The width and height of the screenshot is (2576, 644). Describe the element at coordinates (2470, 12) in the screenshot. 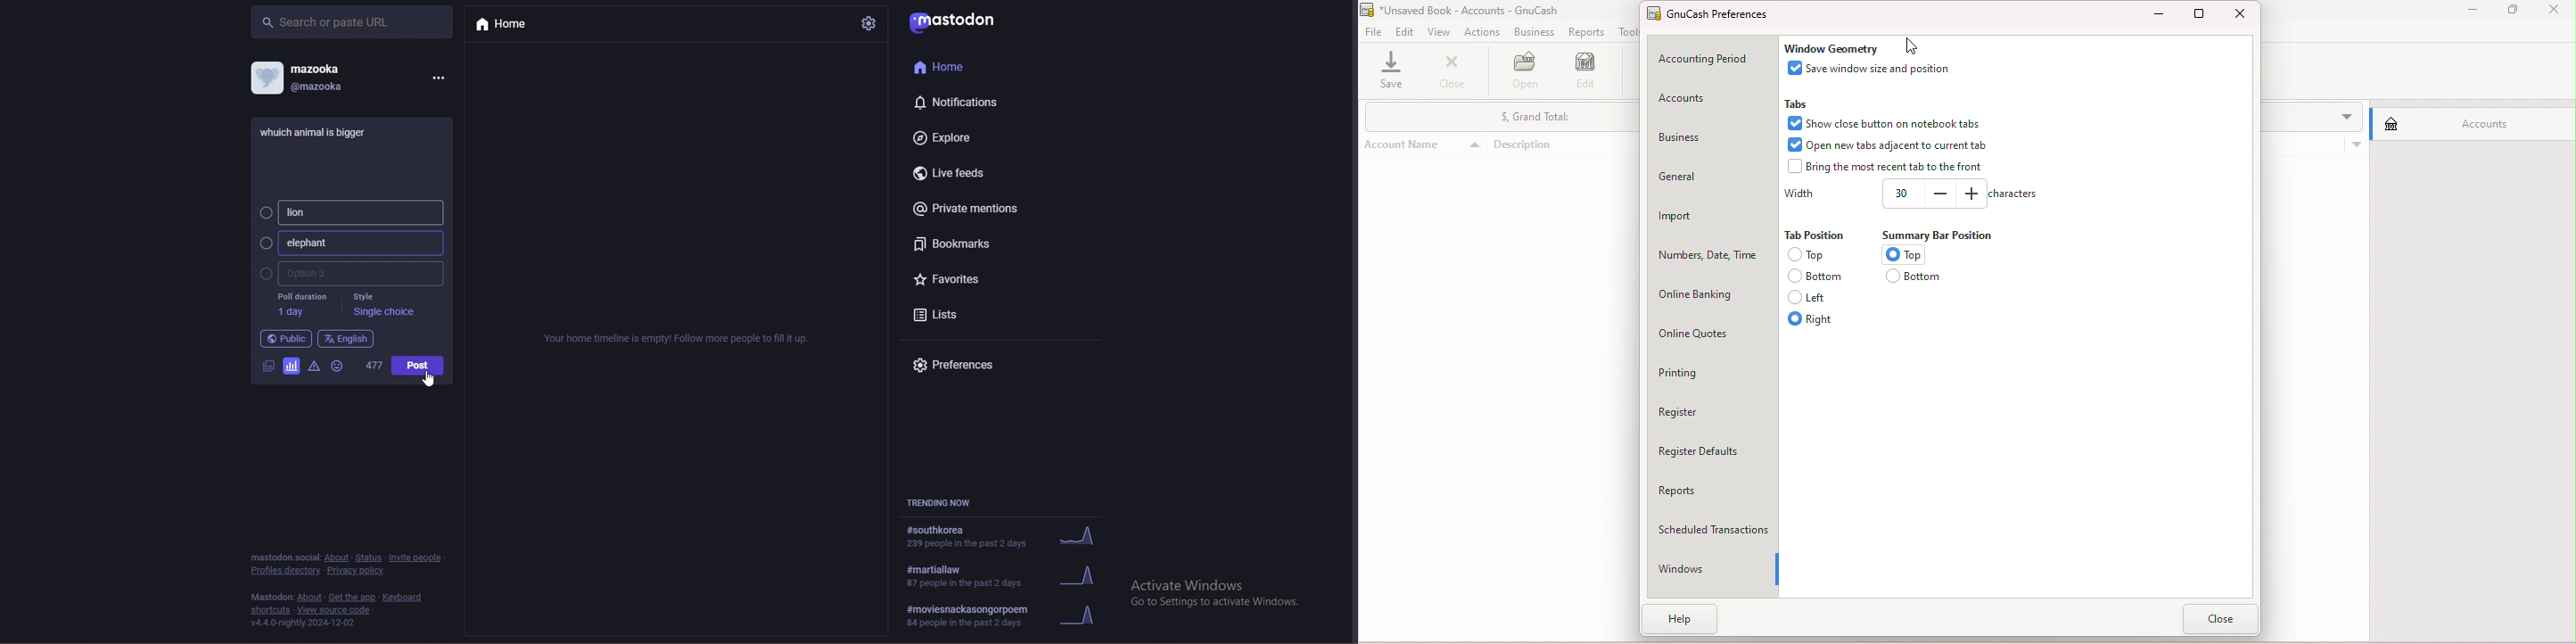

I see `Minimize` at that location.